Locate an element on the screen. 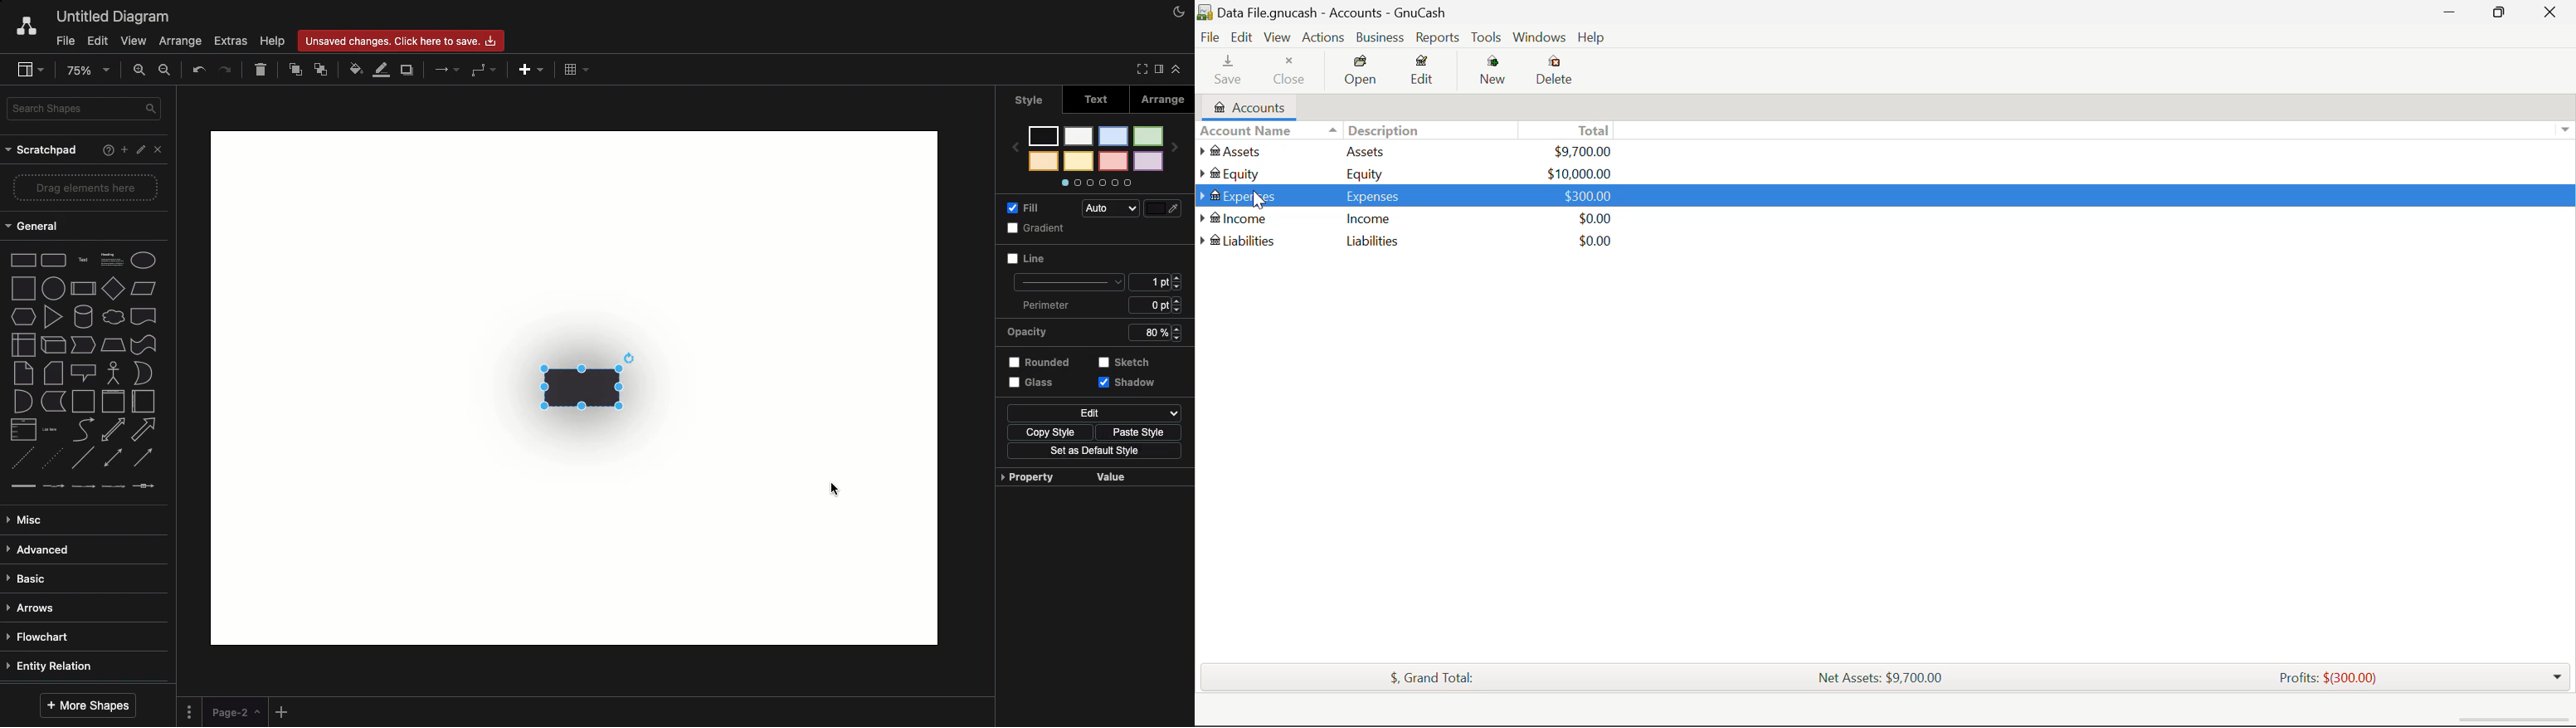 This screenshot has width=2576, height=728. process is located at coordinates (82, 290).